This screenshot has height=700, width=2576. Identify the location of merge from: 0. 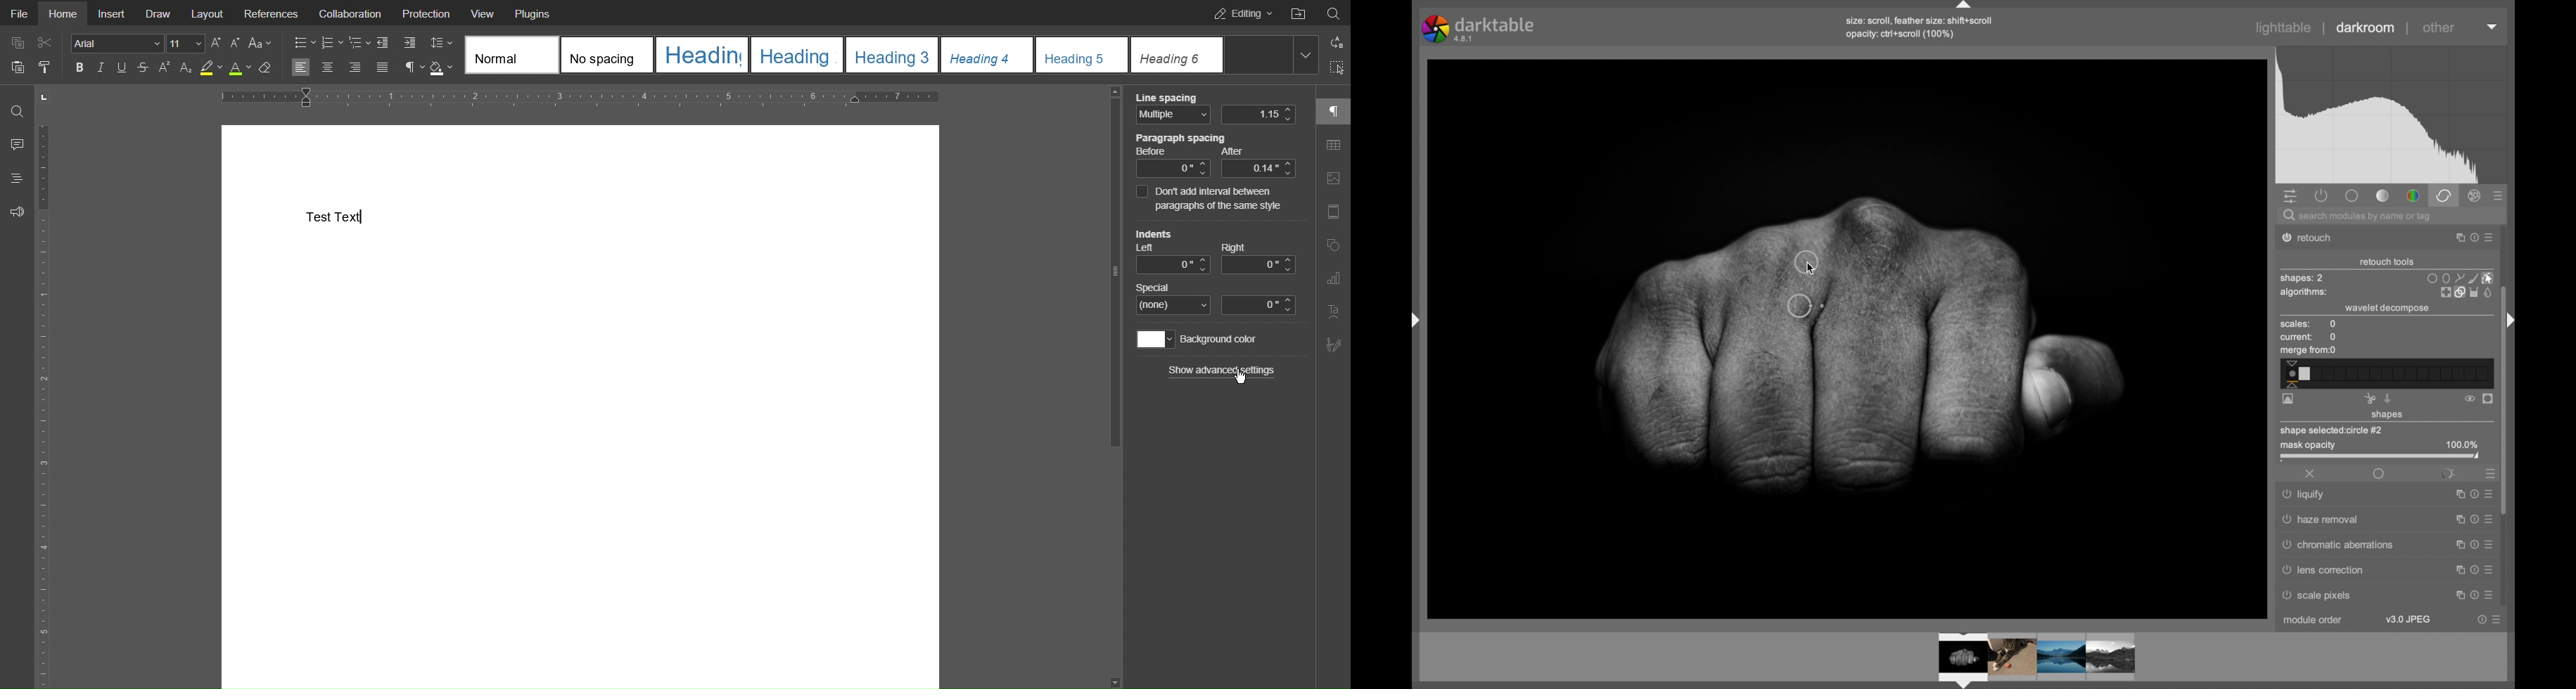
(2309, 352).